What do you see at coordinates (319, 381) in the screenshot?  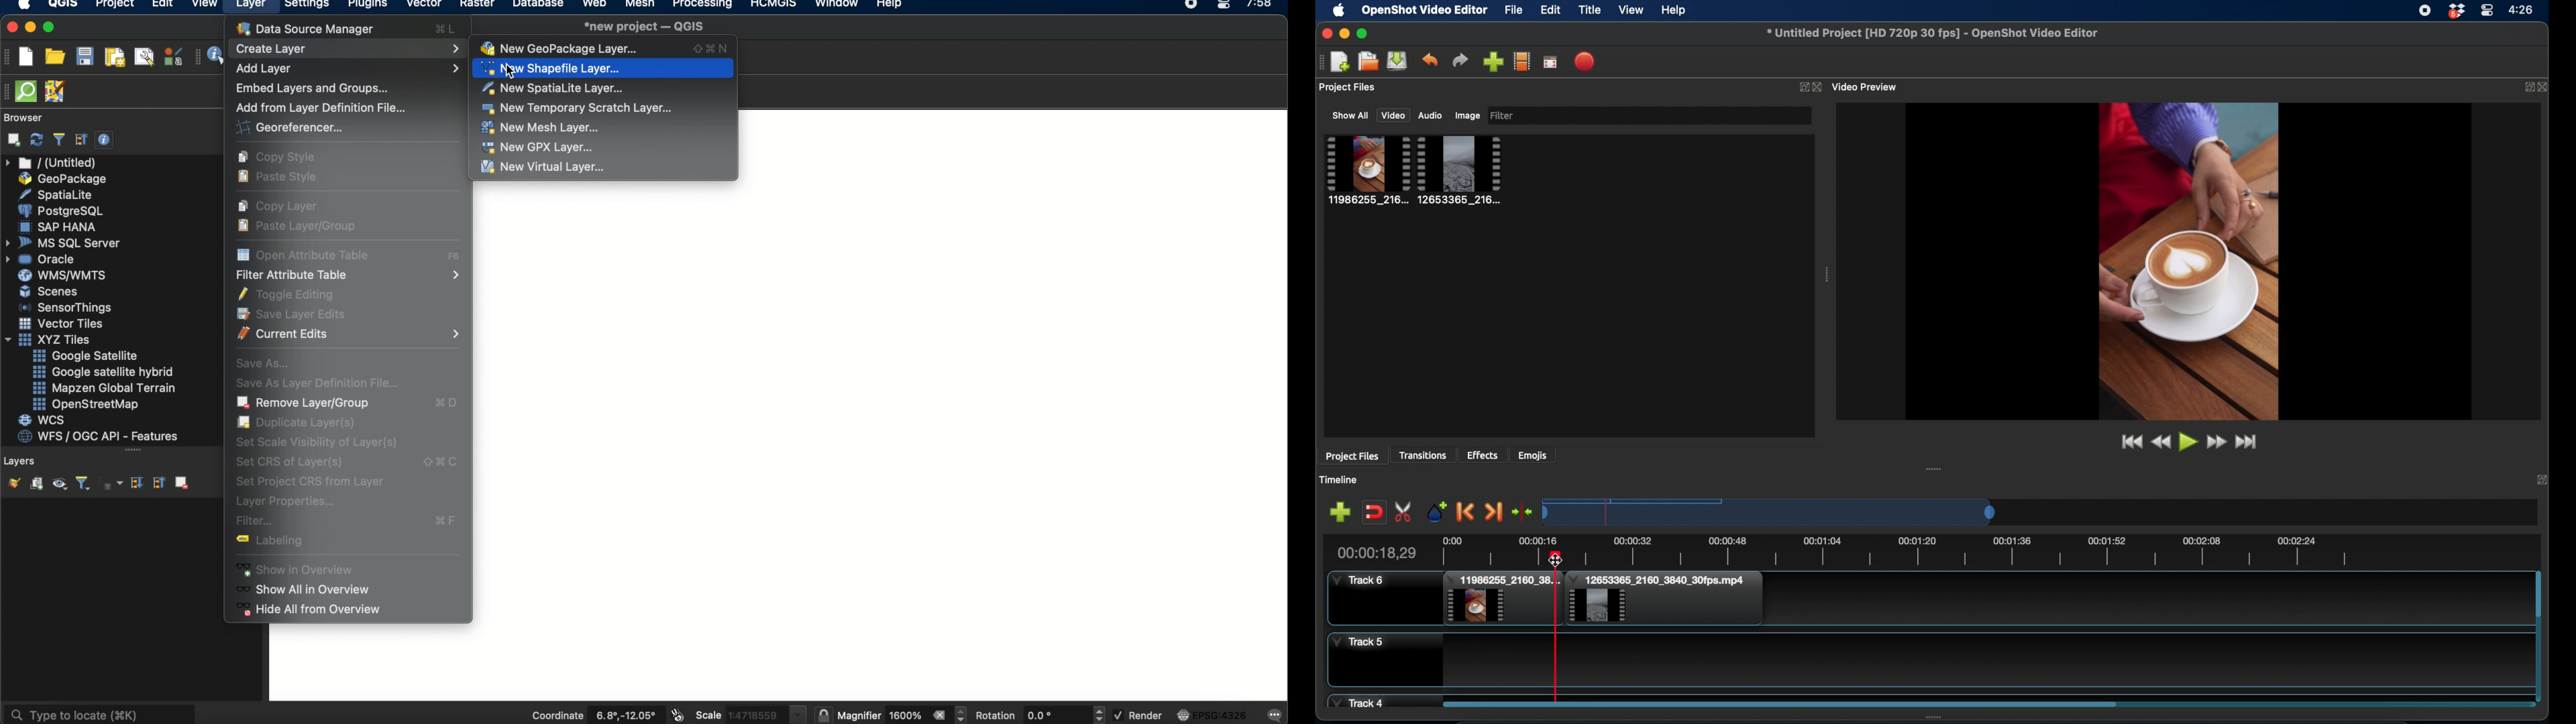 I see `save as layer definition file` at bounding box center [319, 381].